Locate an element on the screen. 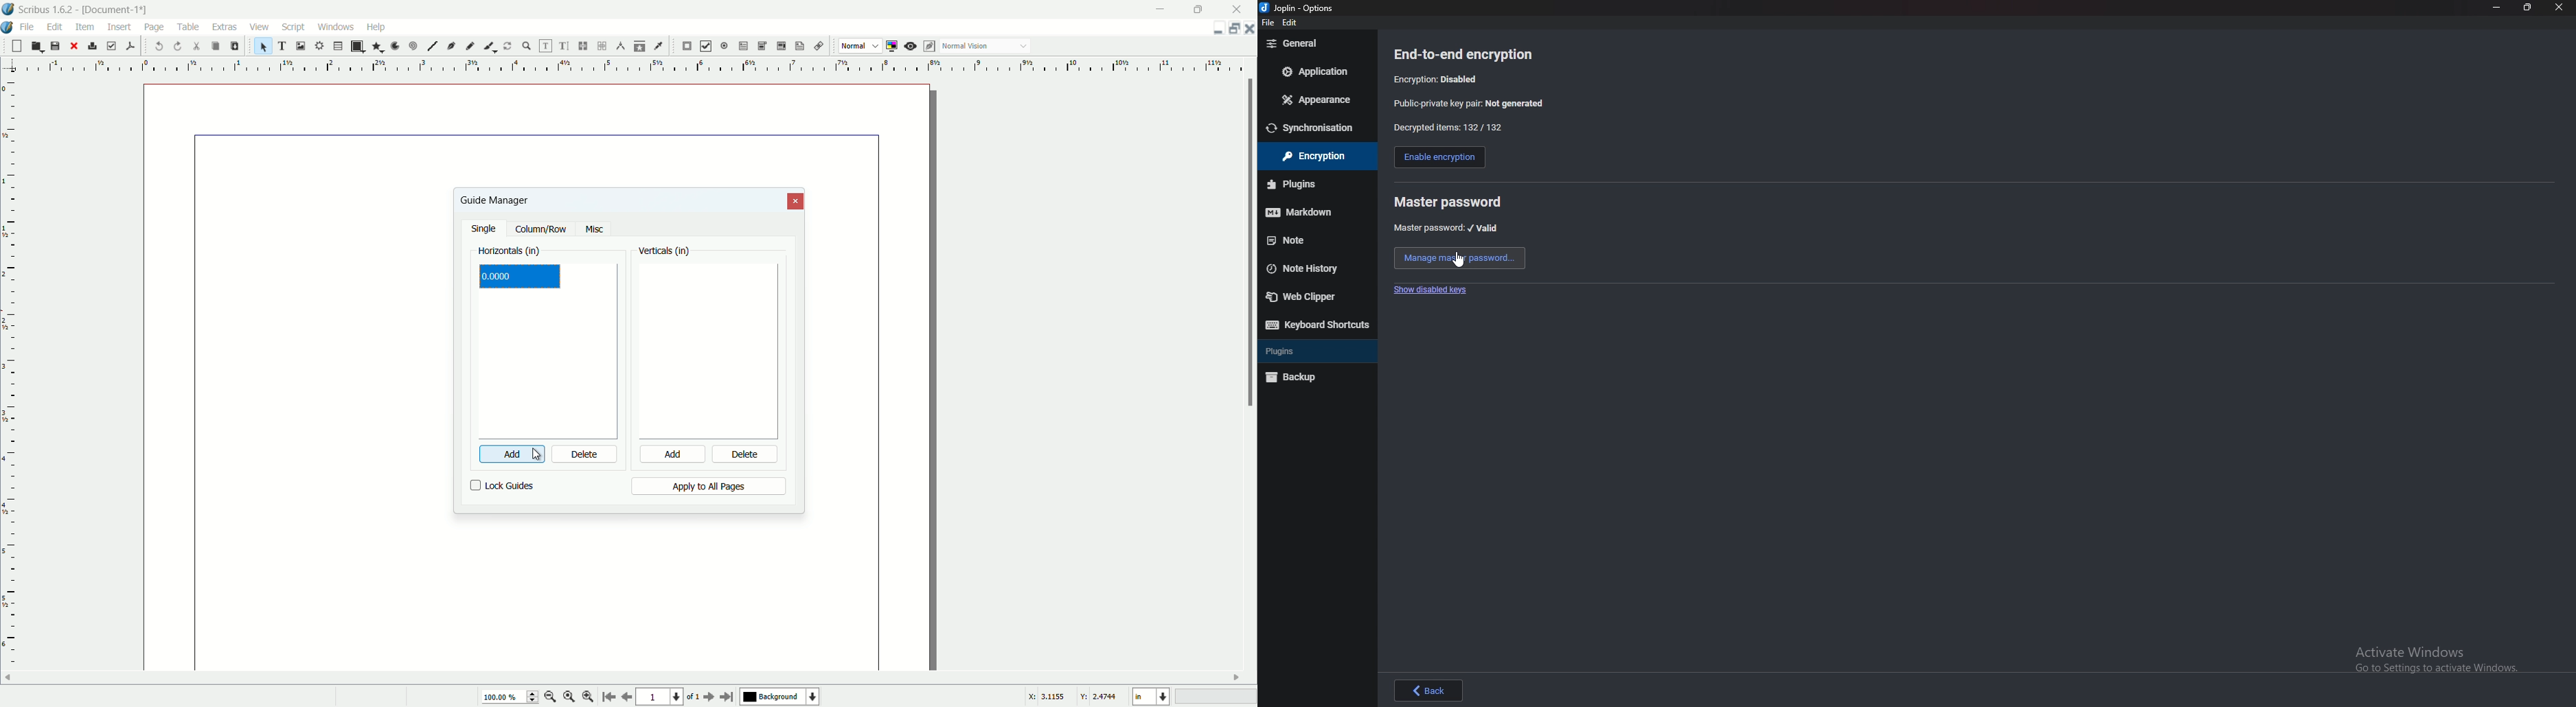  eye dropper is located at coordinates (660, 46).